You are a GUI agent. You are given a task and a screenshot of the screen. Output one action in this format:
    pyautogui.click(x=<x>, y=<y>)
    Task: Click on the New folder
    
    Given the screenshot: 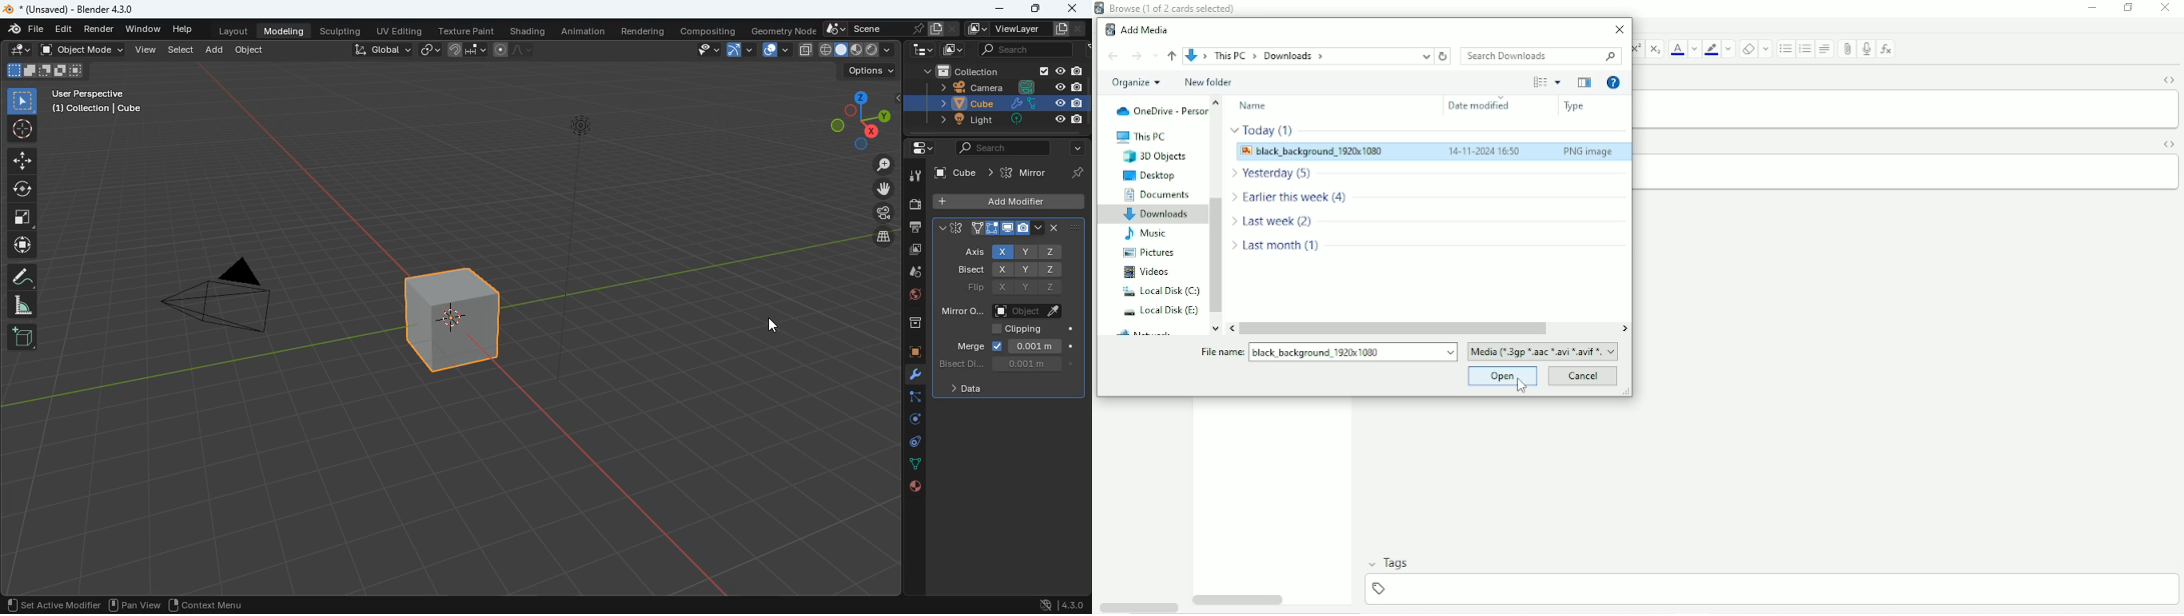 What is the action you would take?
    pyautogui.click(x=1208, y=82)
    